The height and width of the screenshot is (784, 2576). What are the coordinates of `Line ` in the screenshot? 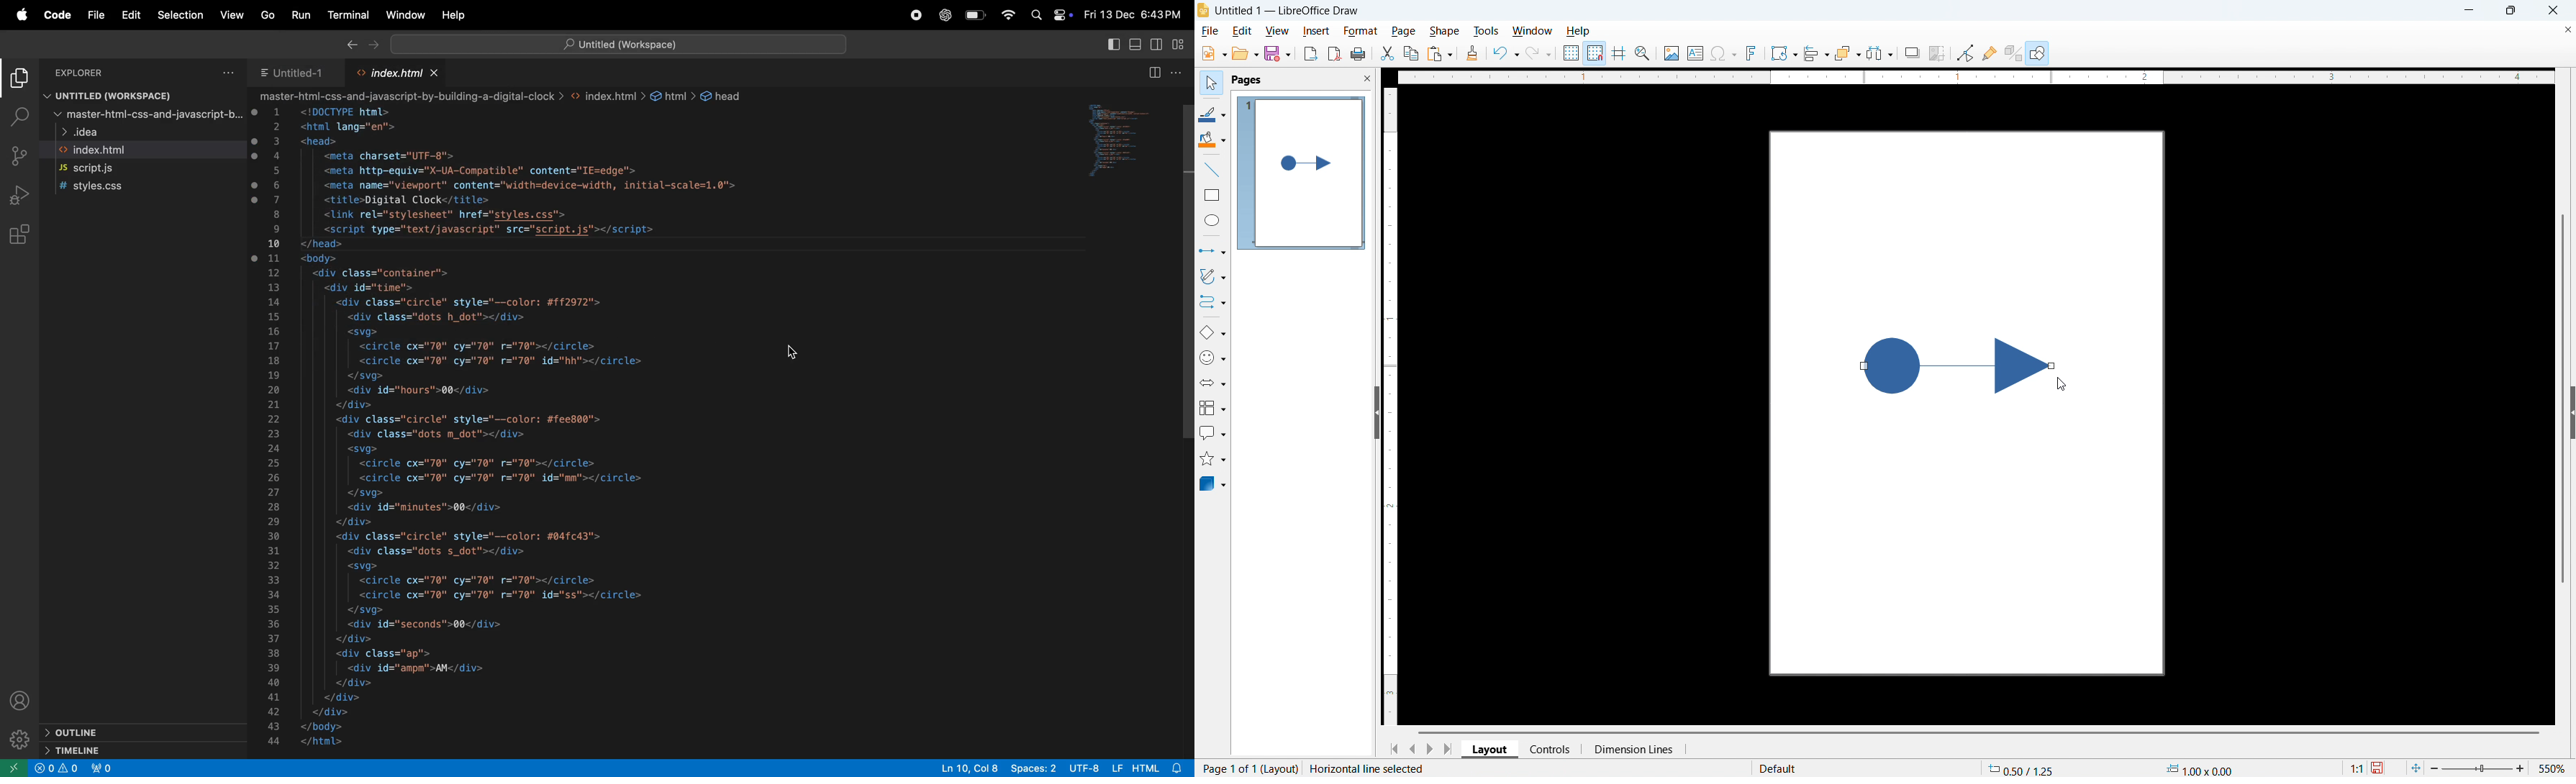 It's located at (1212, 171).